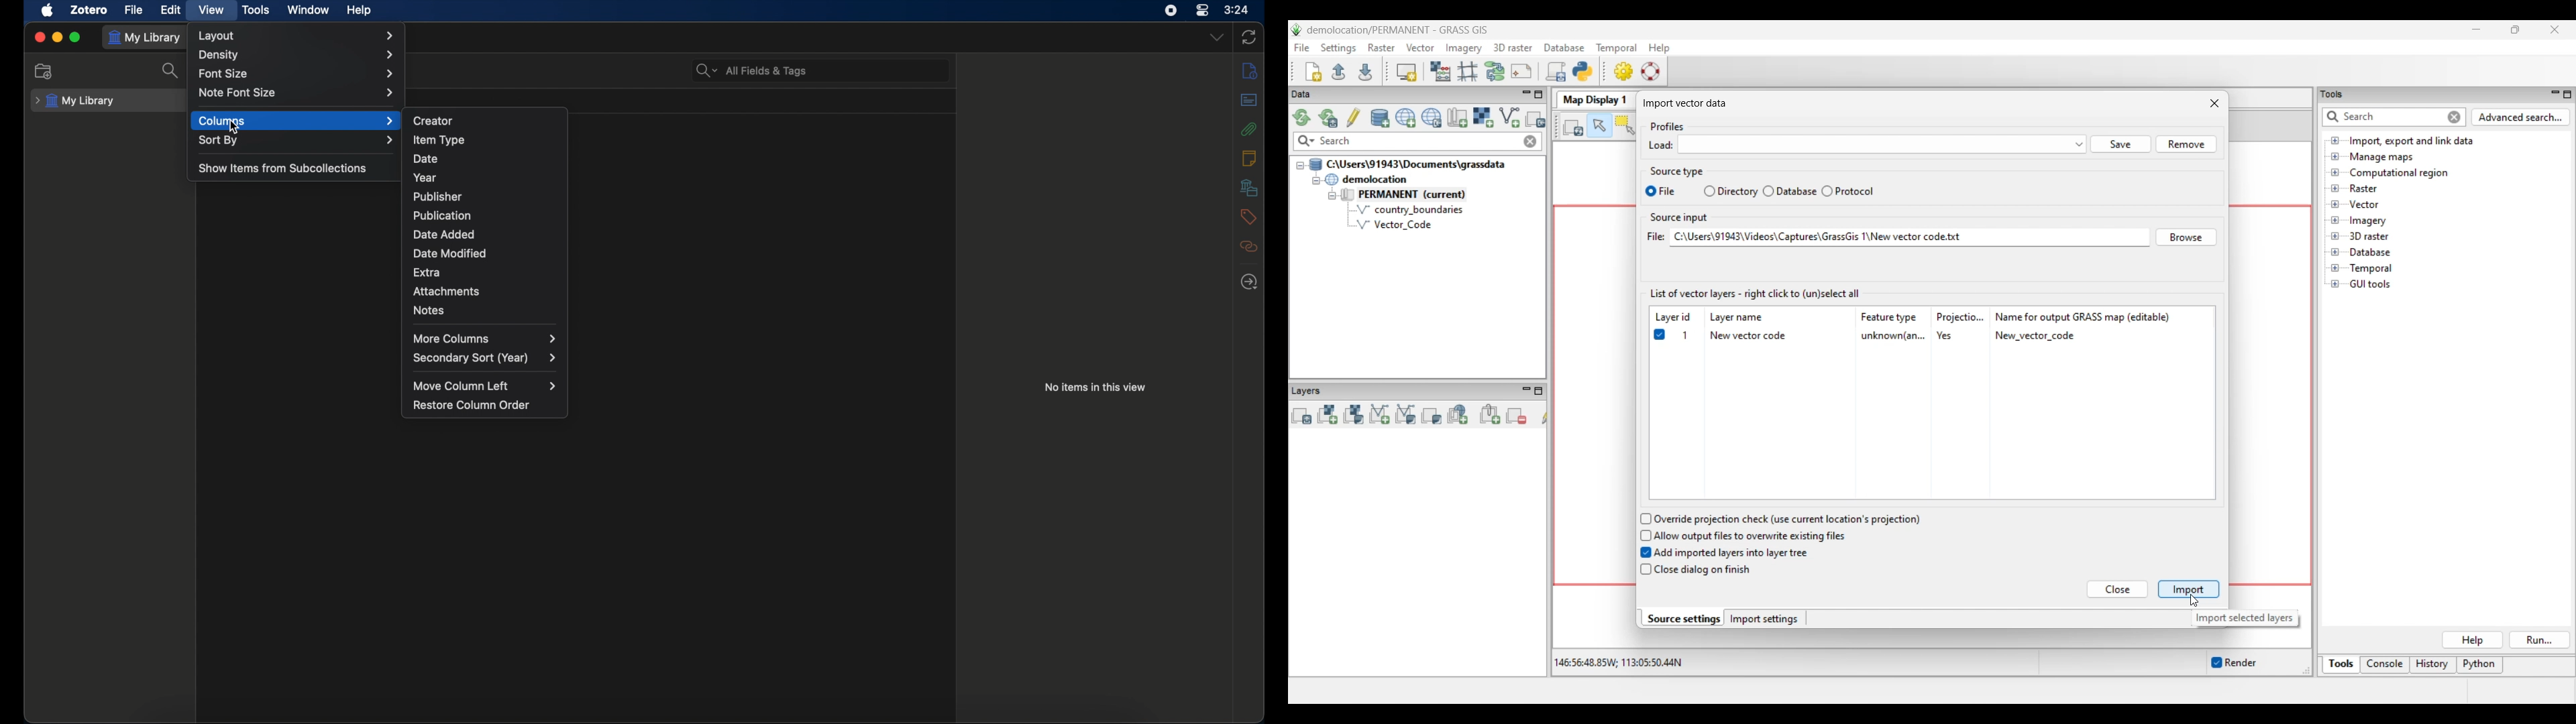  What do you see at coordinates (1237, 10) in the screenshot?
I see `time` at bounding box center [1237, 10].